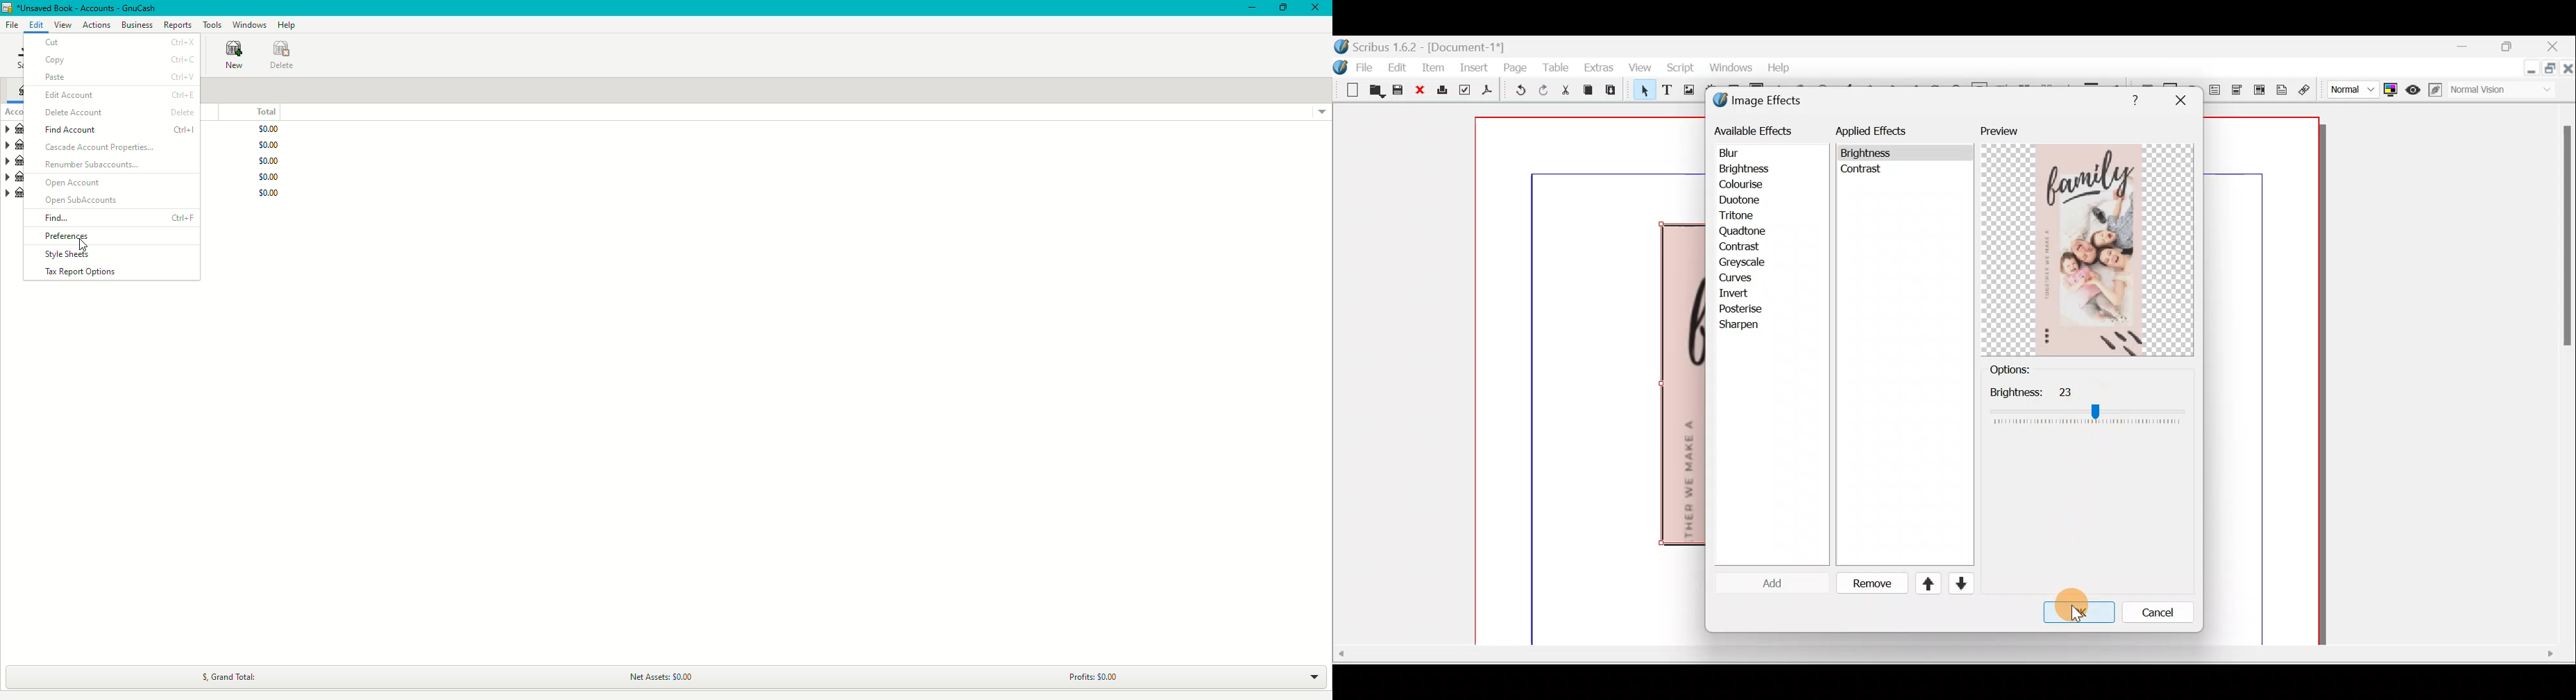  I want to click on Greyscale, so click(1746, 262).